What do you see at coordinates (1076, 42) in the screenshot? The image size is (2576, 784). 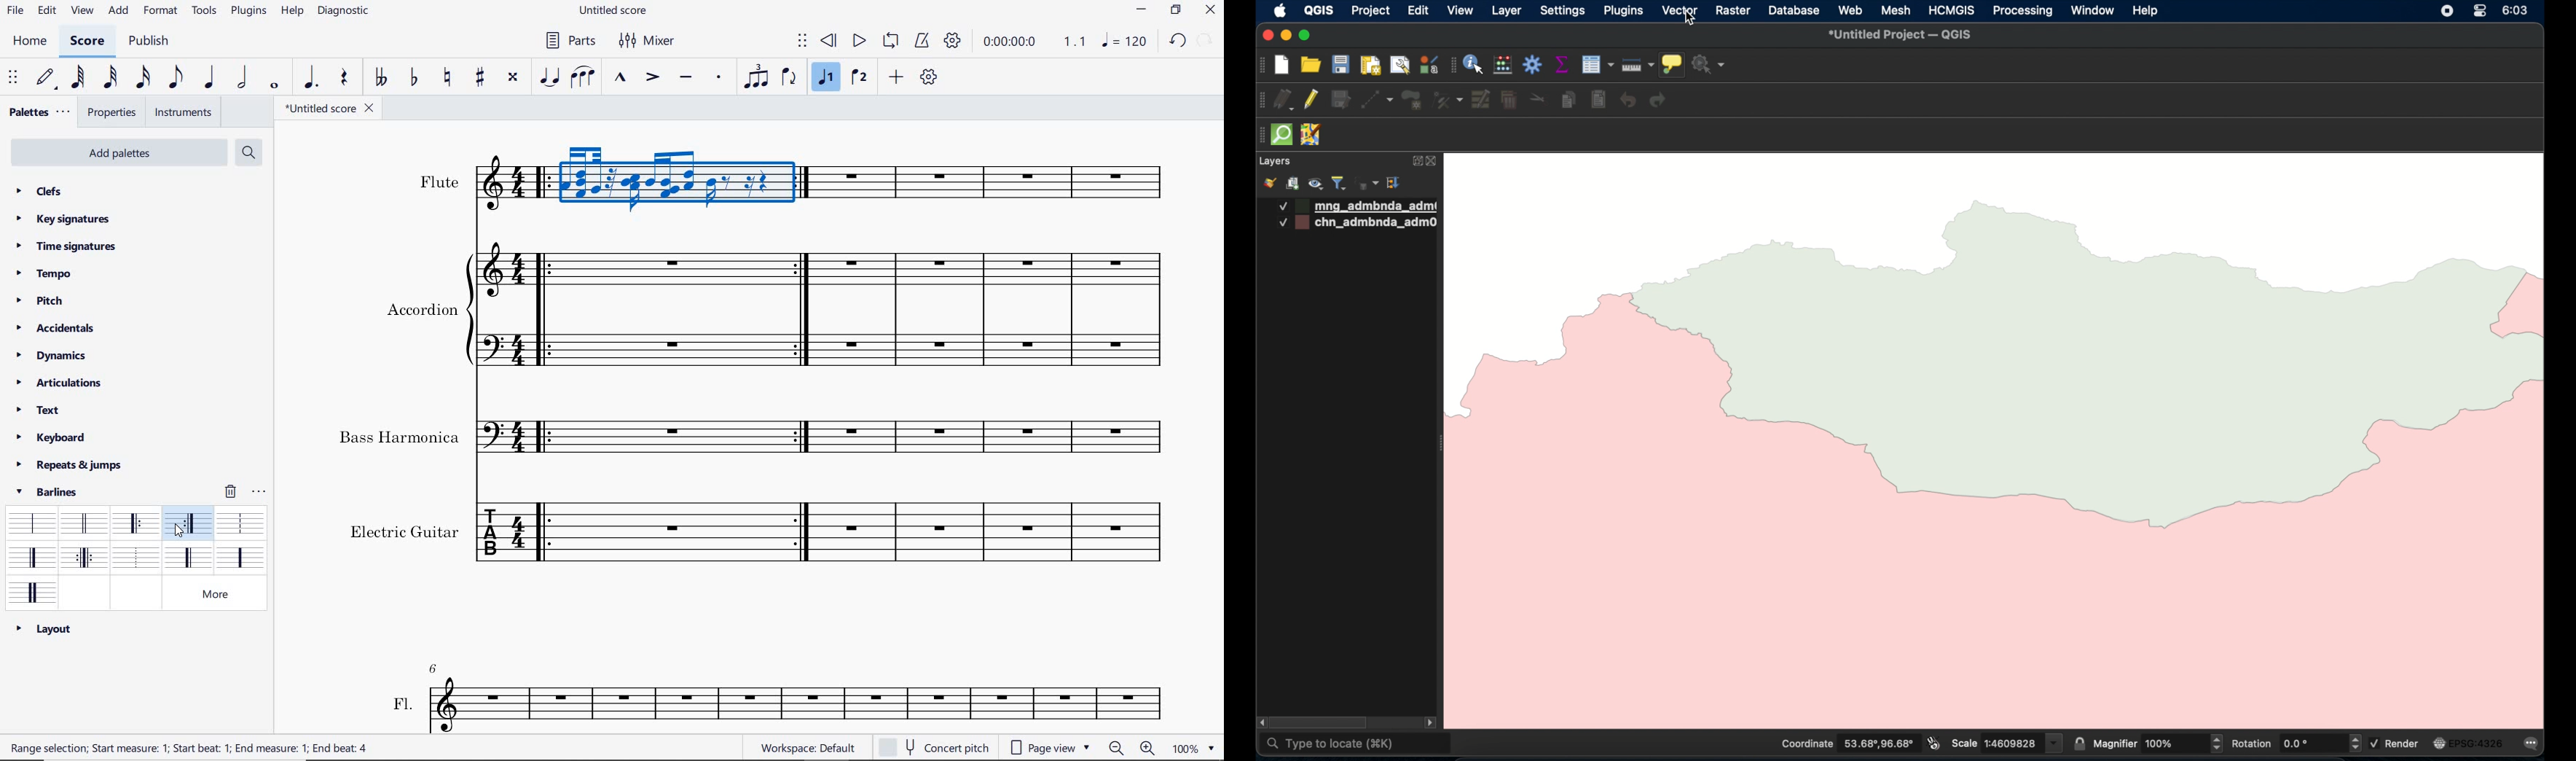 I see `Playback speed` at bounding box center [1076, 42].